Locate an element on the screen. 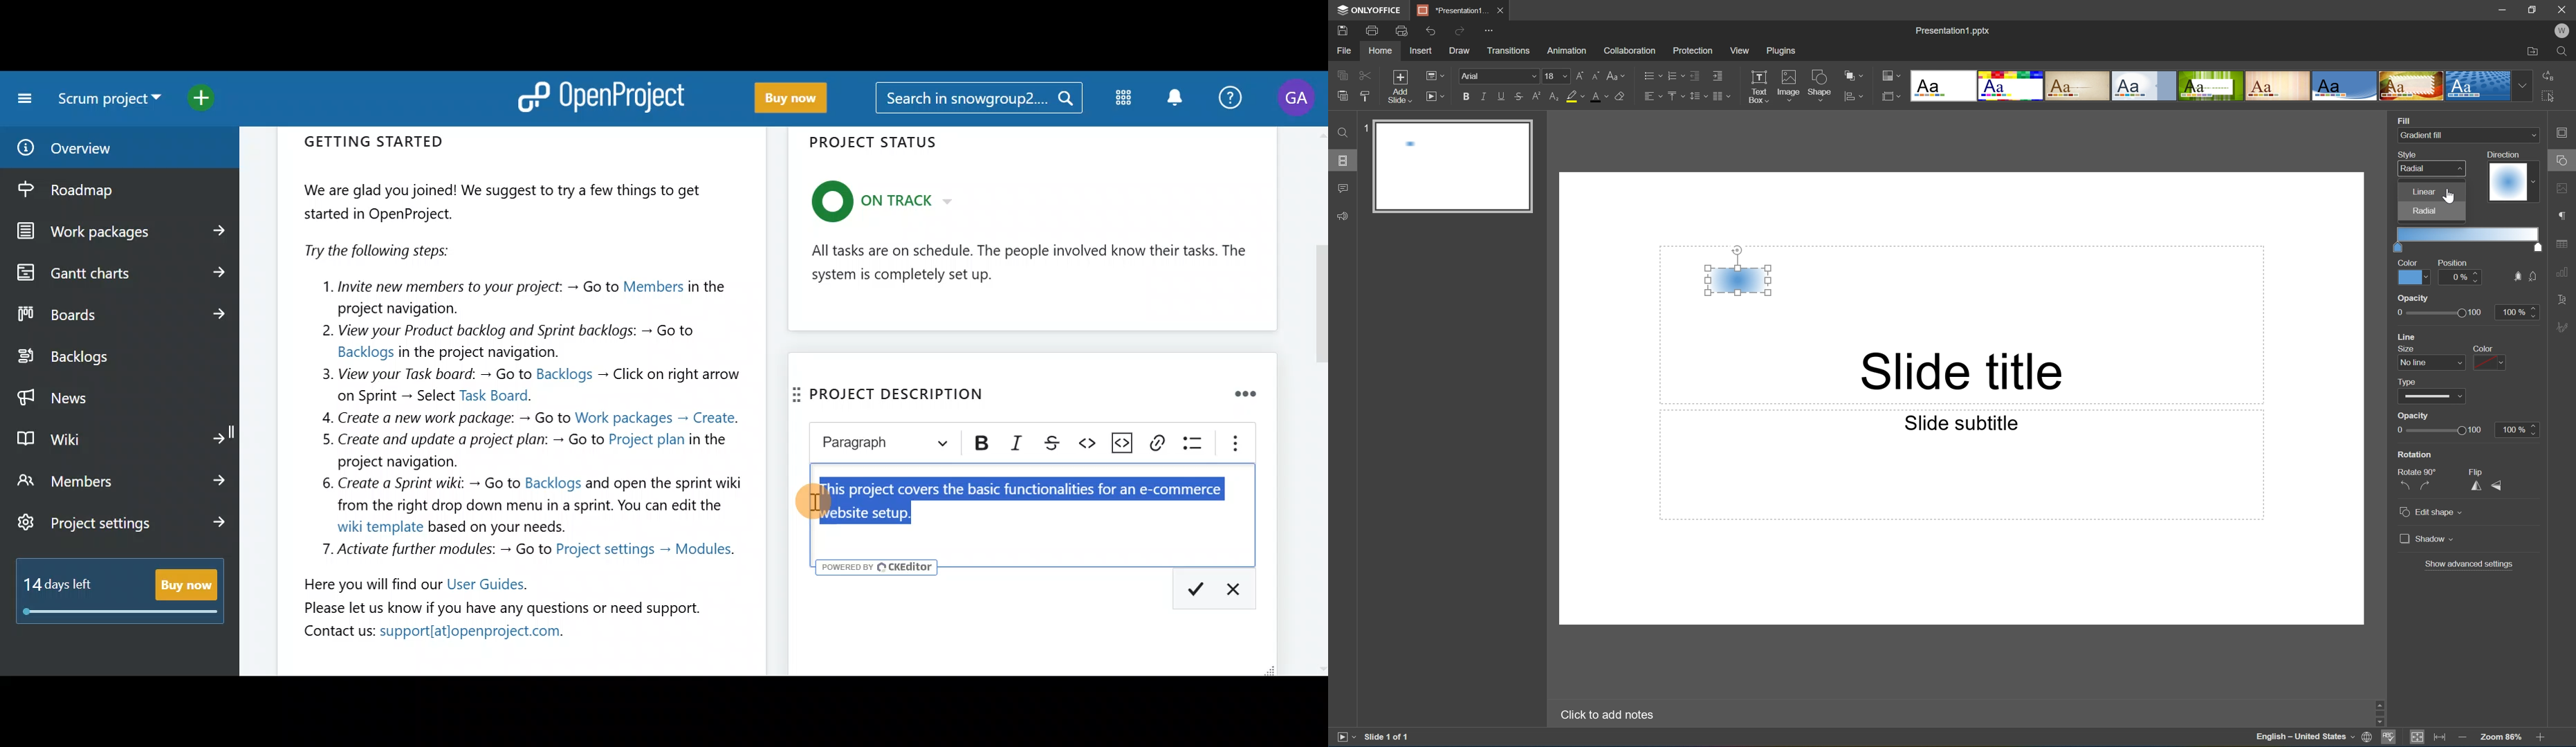 The height and width of the screenshot is (756, 2576). Backlogs is located at coordinates (108, 358).